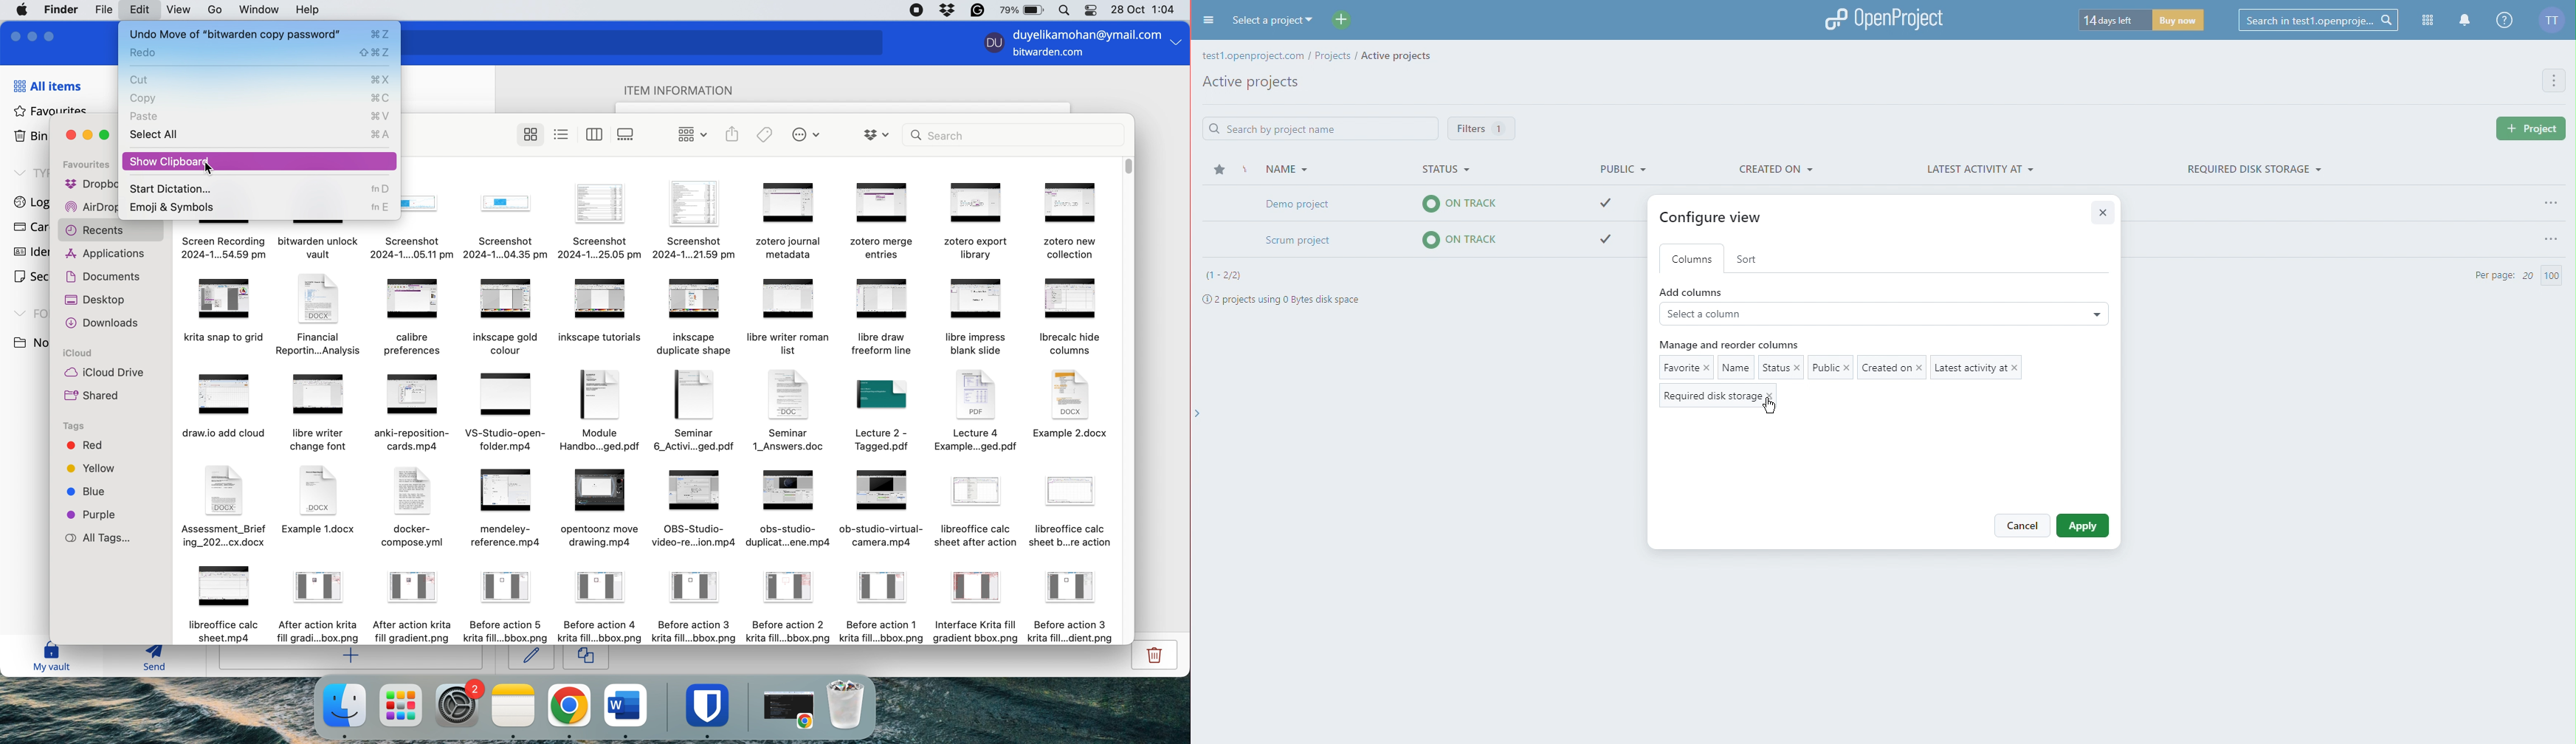 The height and width of the screenshot is (756, 2576). I want to click on perform tasks with selected items, so click(806, 136).